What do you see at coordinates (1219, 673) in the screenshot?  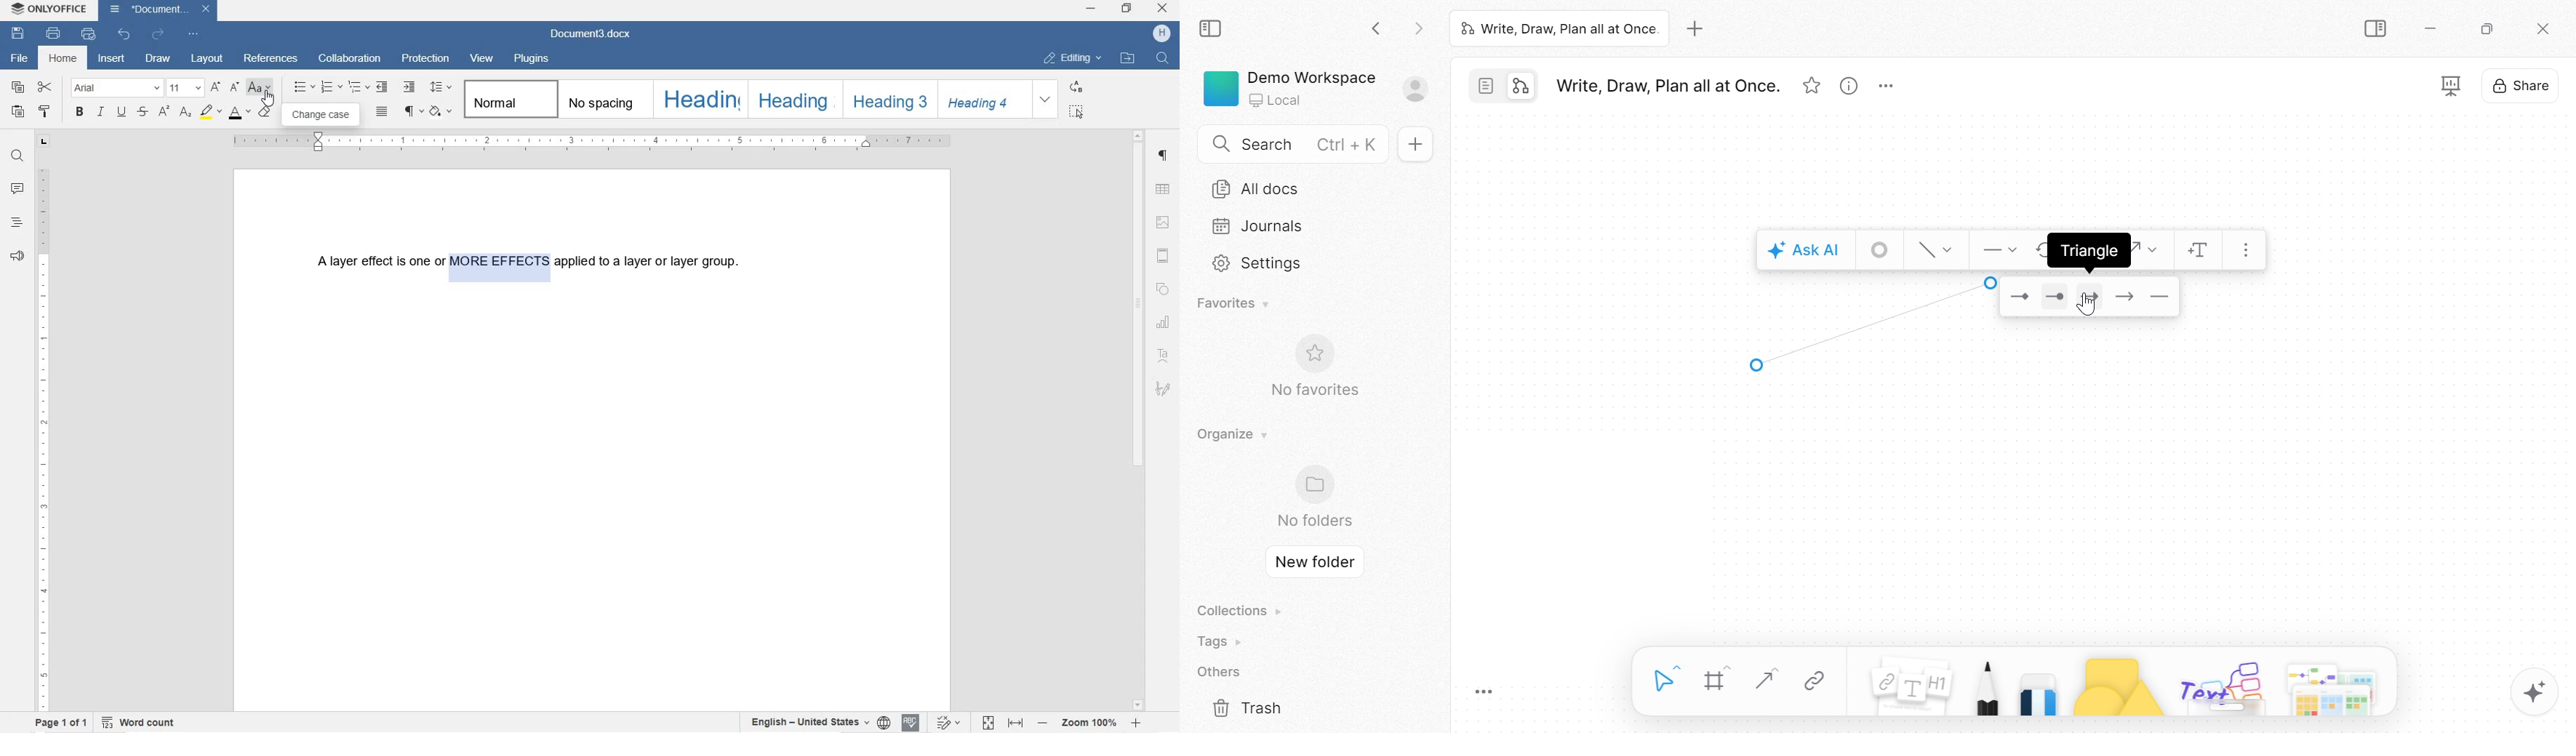 I see `Others` at bounding box center [1219, 673].